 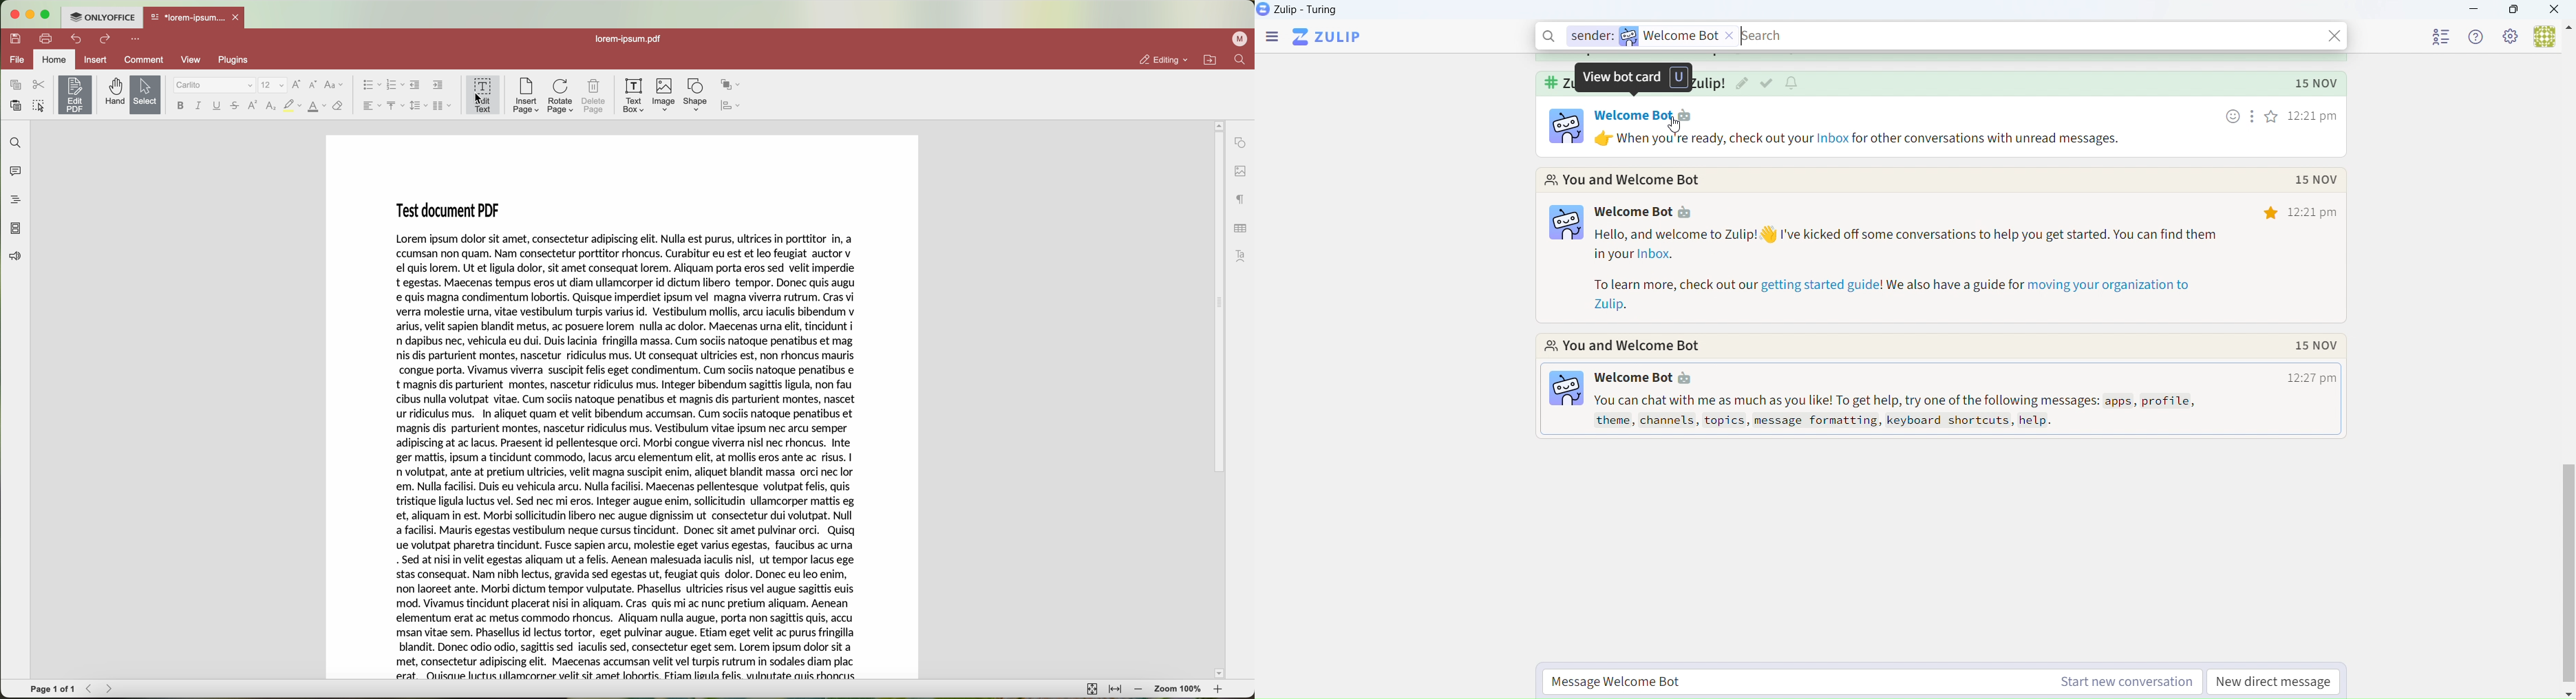 I want to click on Userlist, so click(x=2442, y=36).